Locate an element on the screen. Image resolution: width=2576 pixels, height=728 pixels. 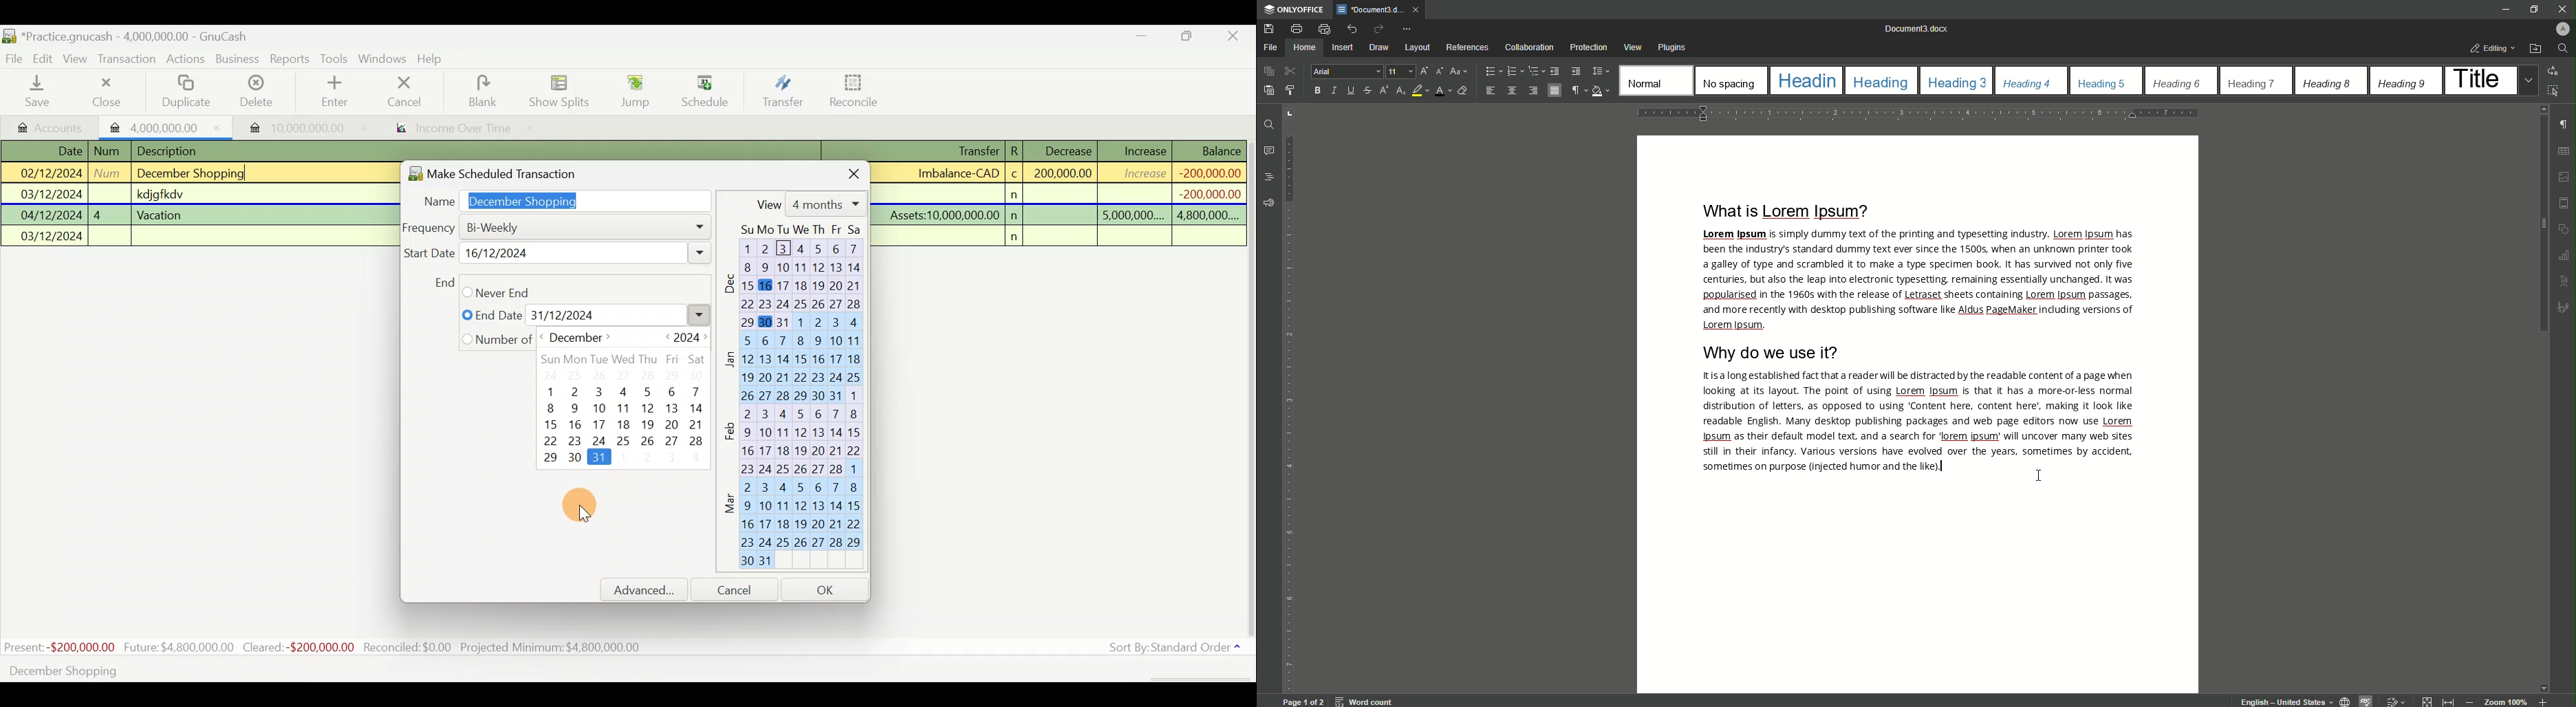
Find is located at coordinates (2562, 48).